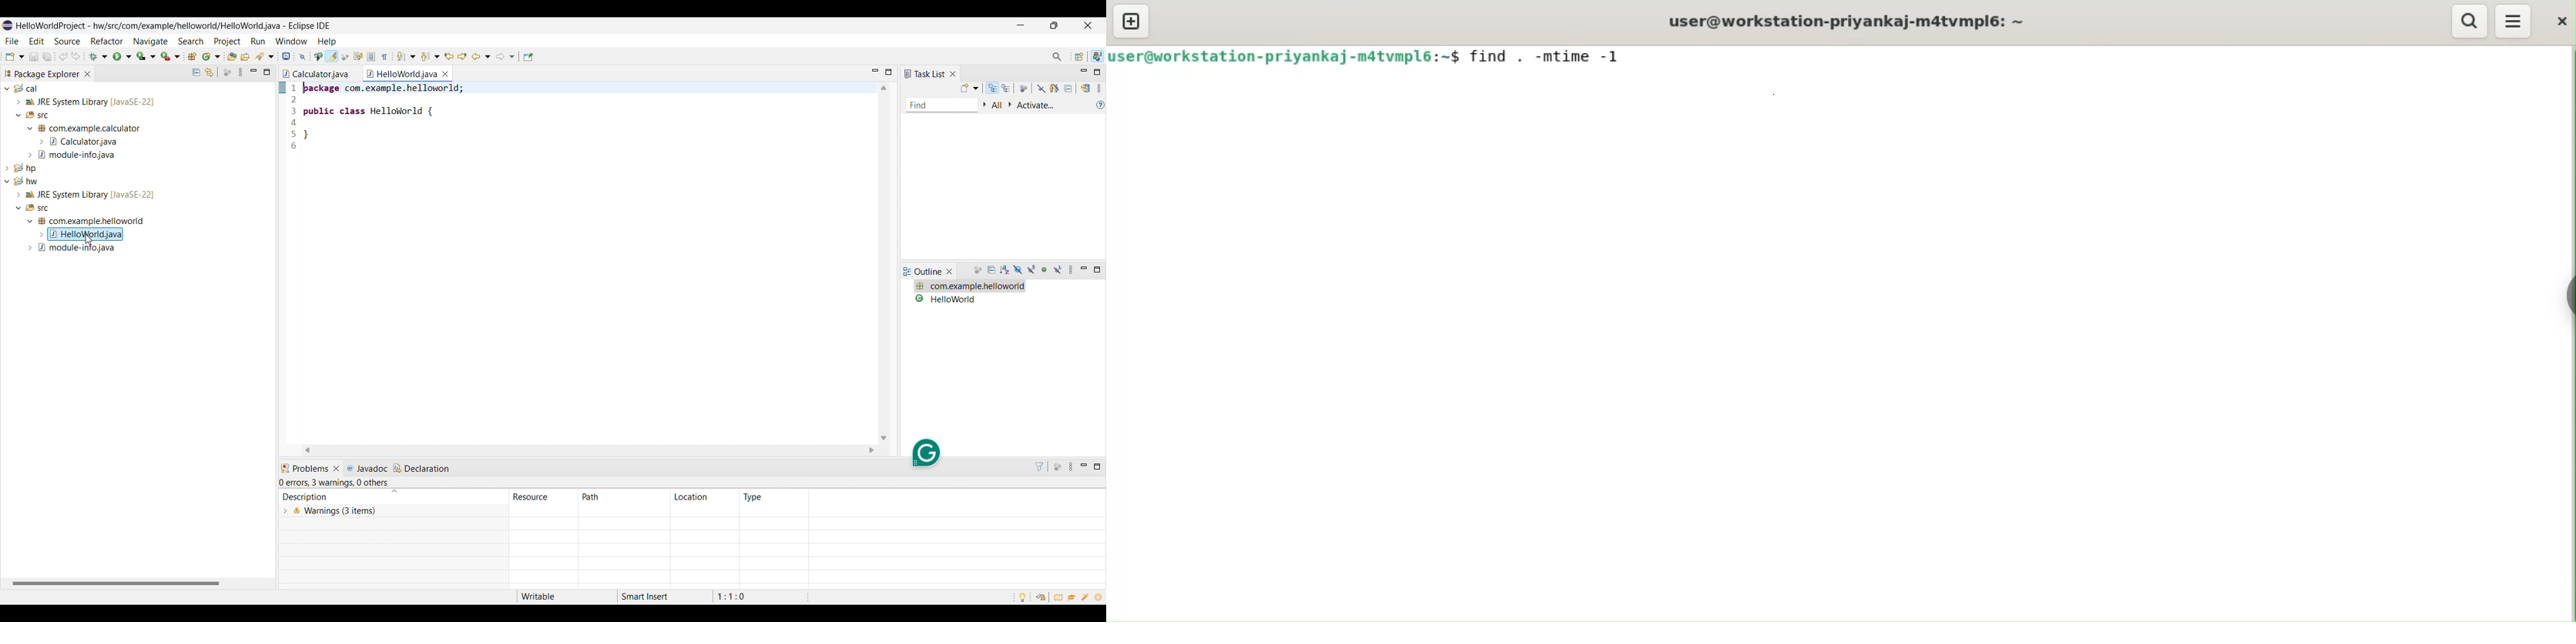  I want to click on Select working set, so click(985, 105).